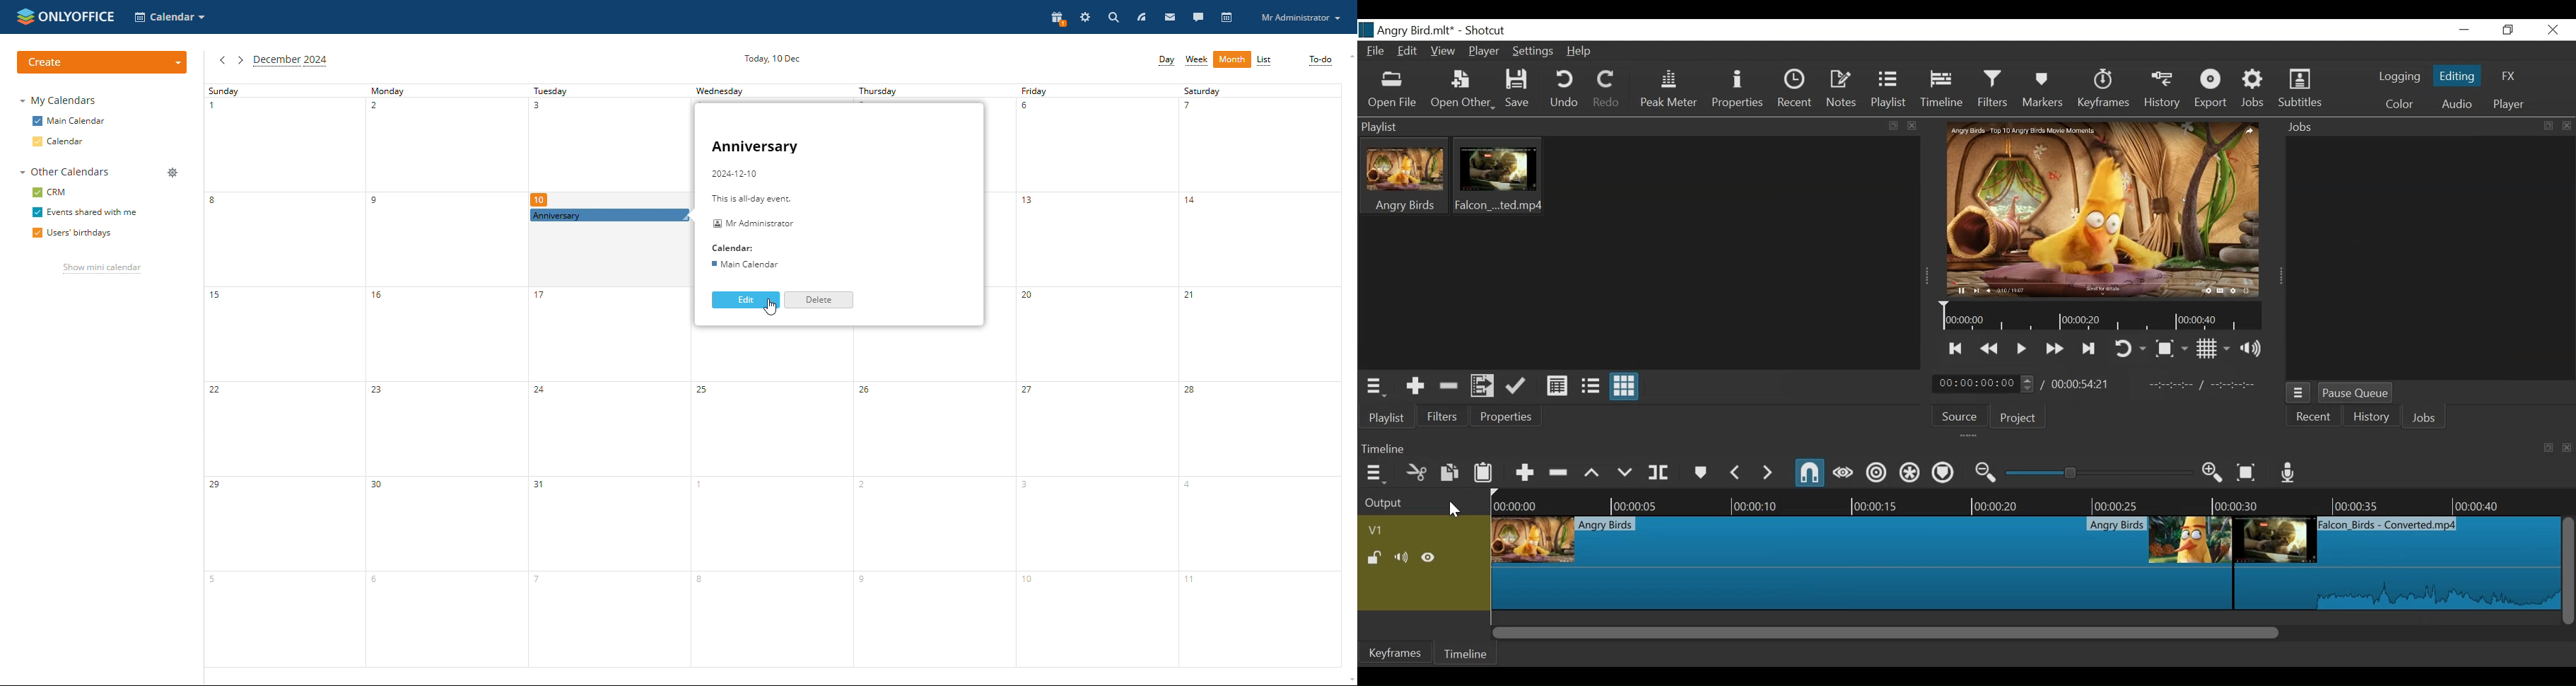  Describe the element at coordinates (1515, 387) in the screenshot. I see `Update` at that location.